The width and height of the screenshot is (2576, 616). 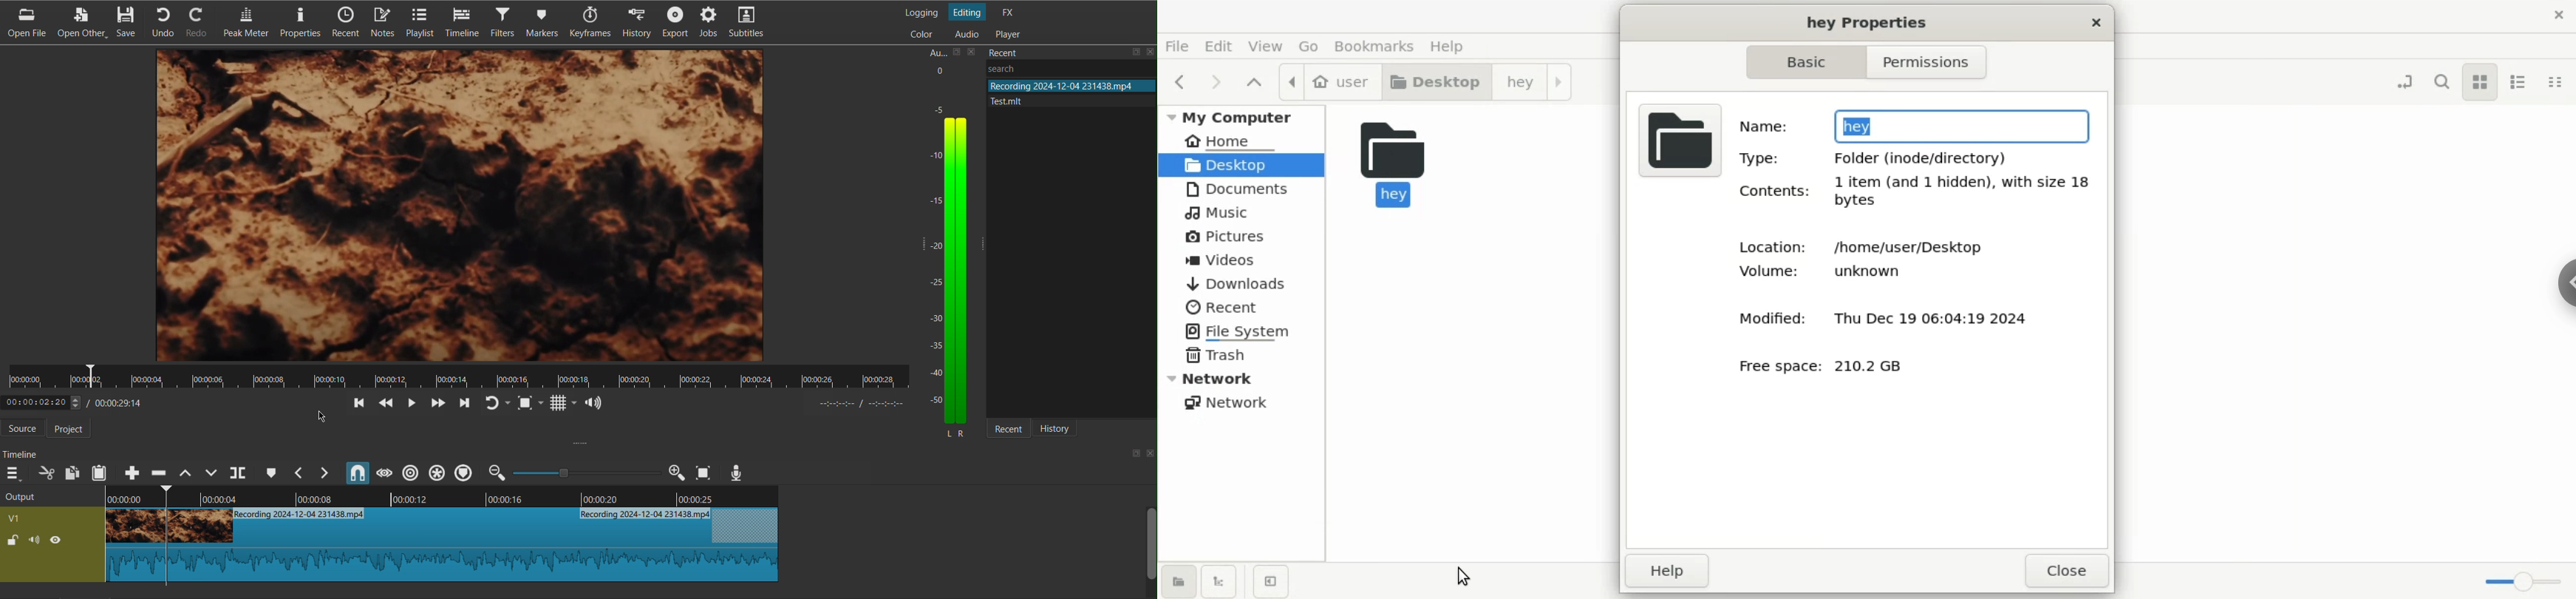 What do you see at coordinates (130, 473) in the screenshot?
I see `Append` at bounding box center [130, 473].